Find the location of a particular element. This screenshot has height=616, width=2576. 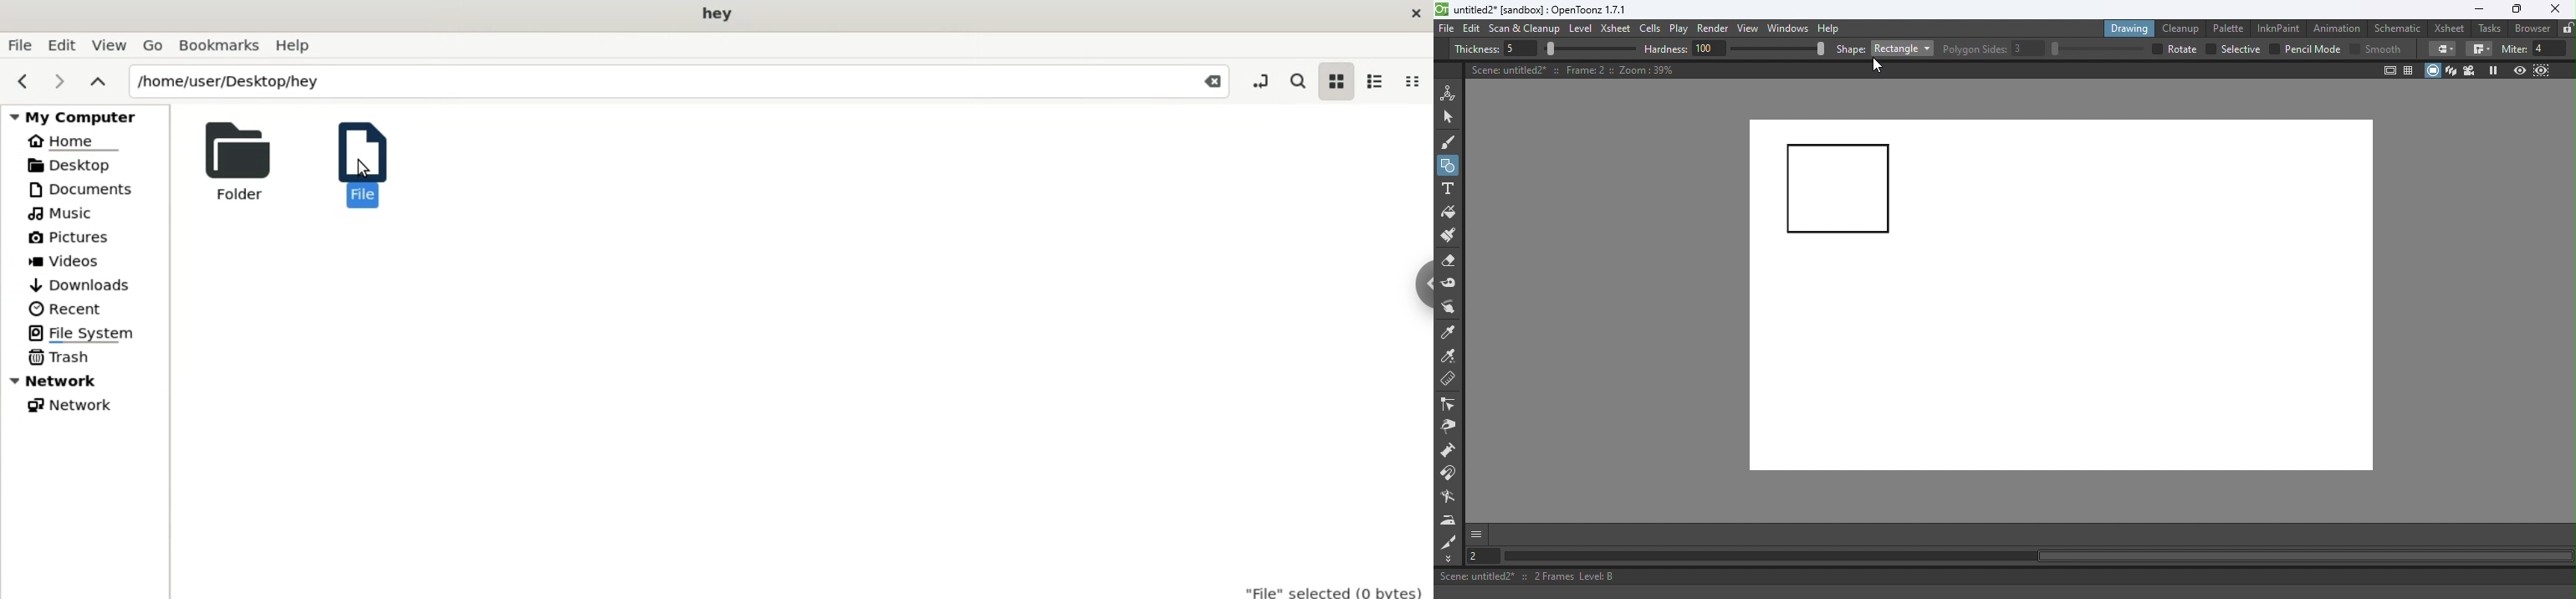

Blender tool is located at coordinates (1451, 498).